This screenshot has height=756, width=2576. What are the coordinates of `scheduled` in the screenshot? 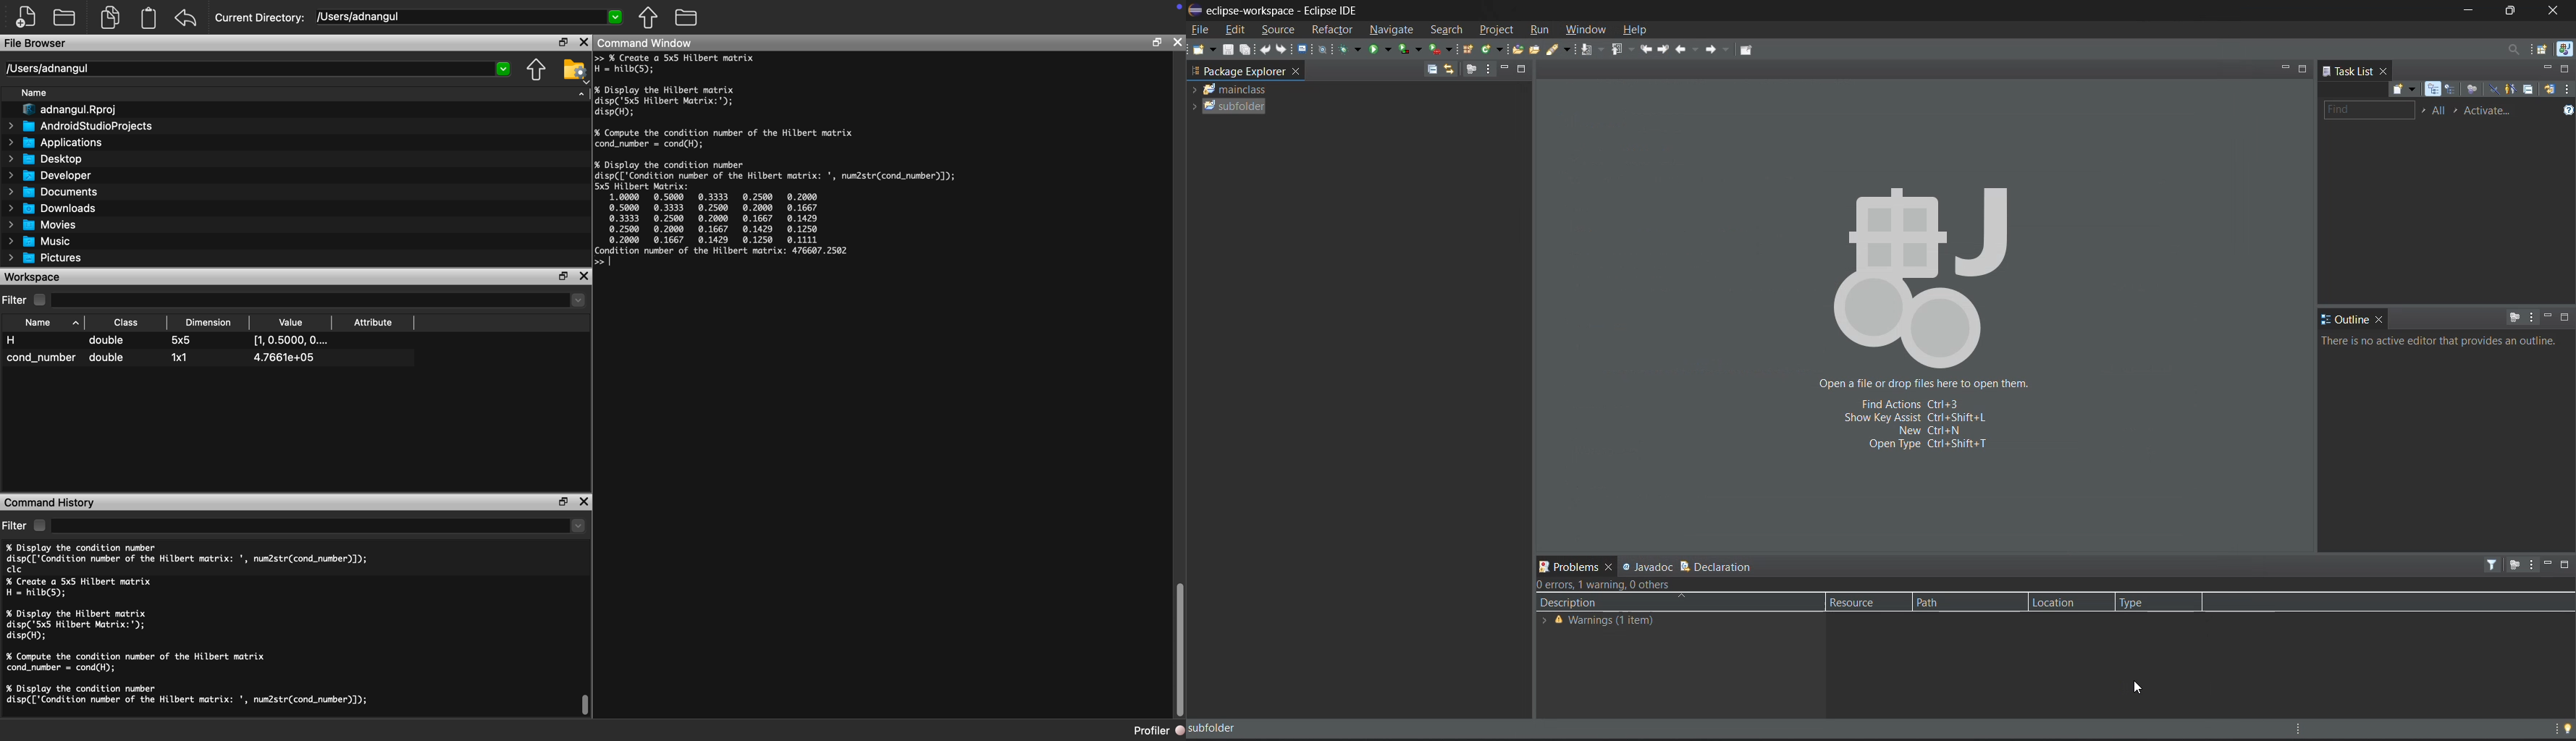 It's located at (2451, 89).